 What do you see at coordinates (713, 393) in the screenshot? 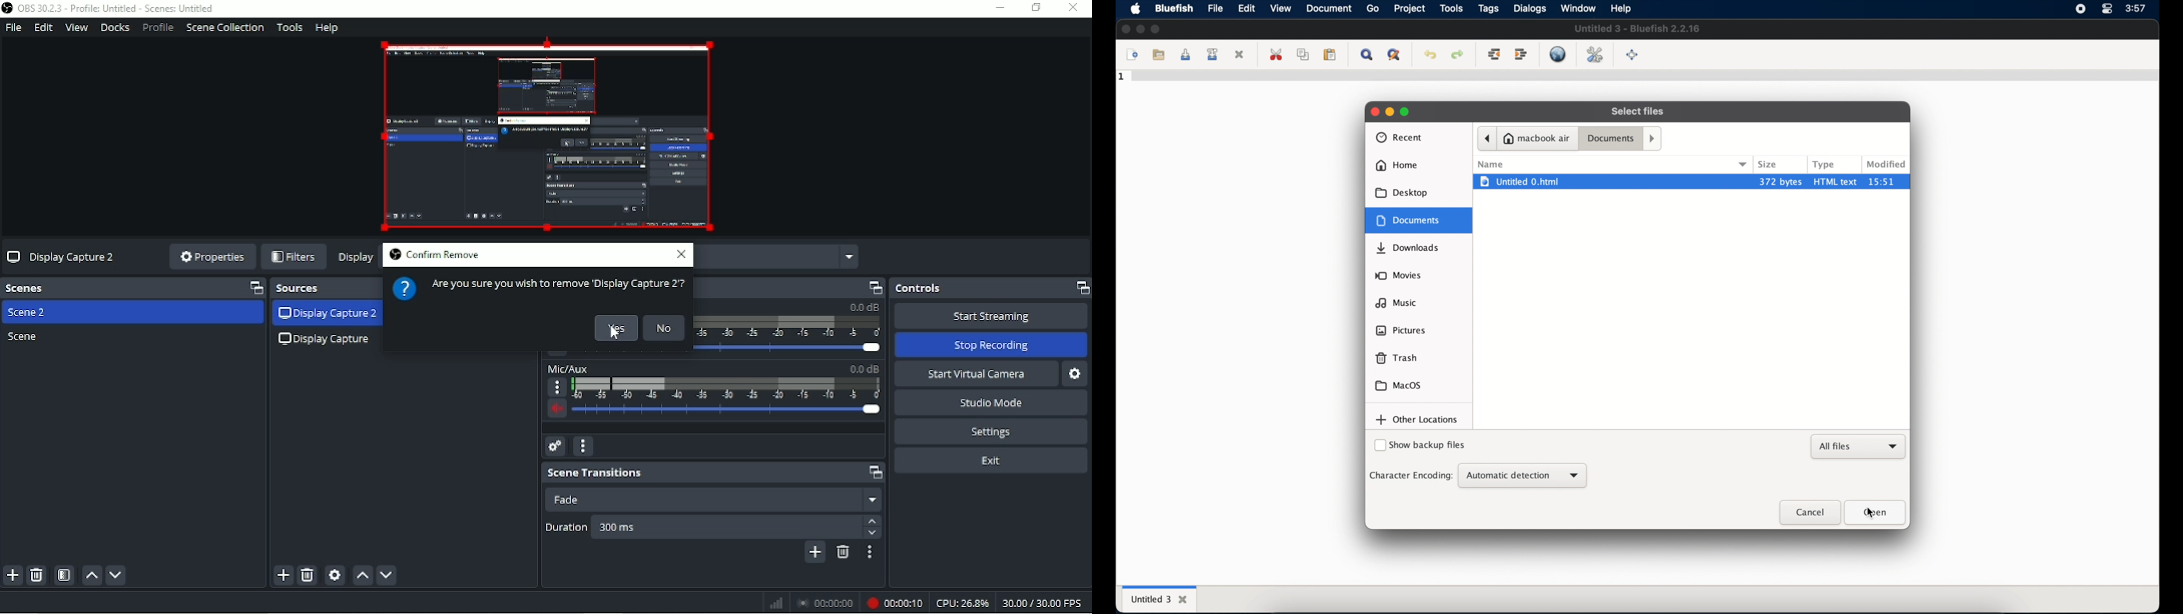
I see `Mic/AUX` at bounding box center [713, 393].